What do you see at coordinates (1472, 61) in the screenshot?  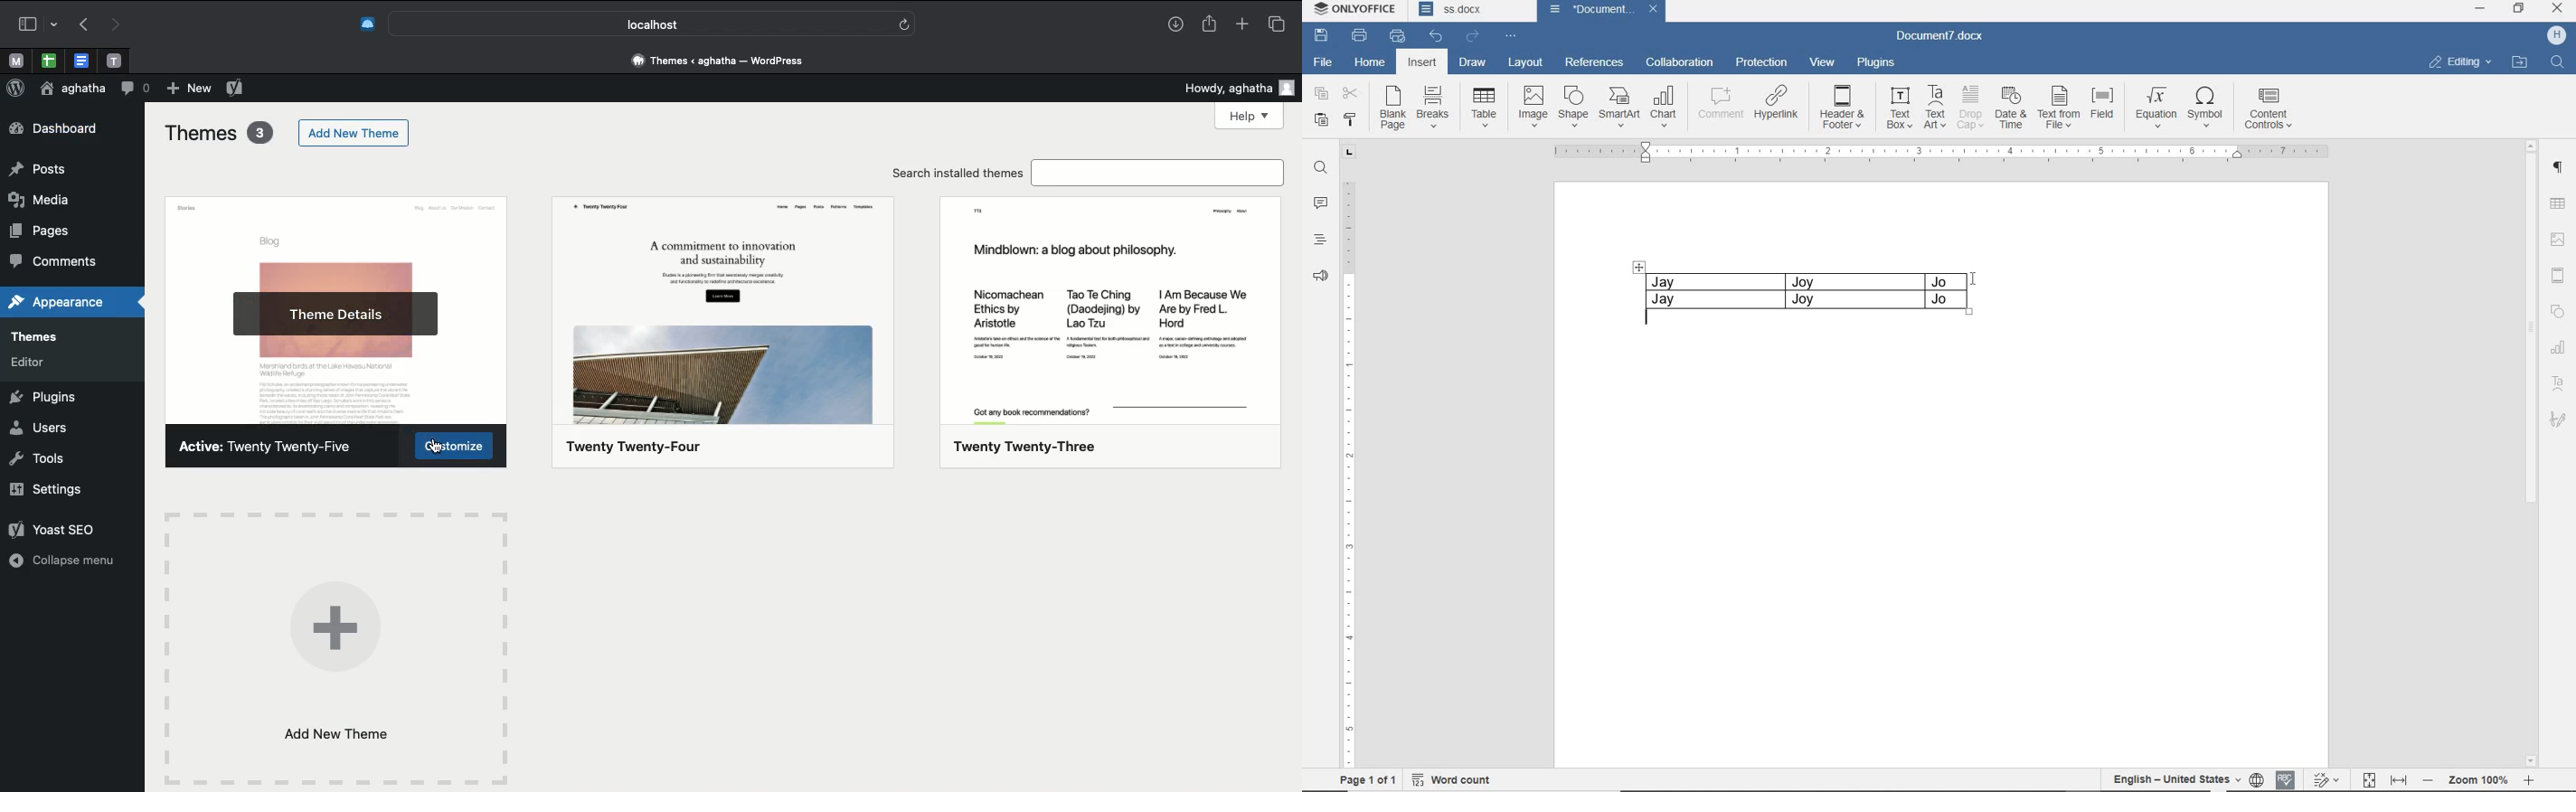 I see `DRAW` at bounding box center [1472, 61].